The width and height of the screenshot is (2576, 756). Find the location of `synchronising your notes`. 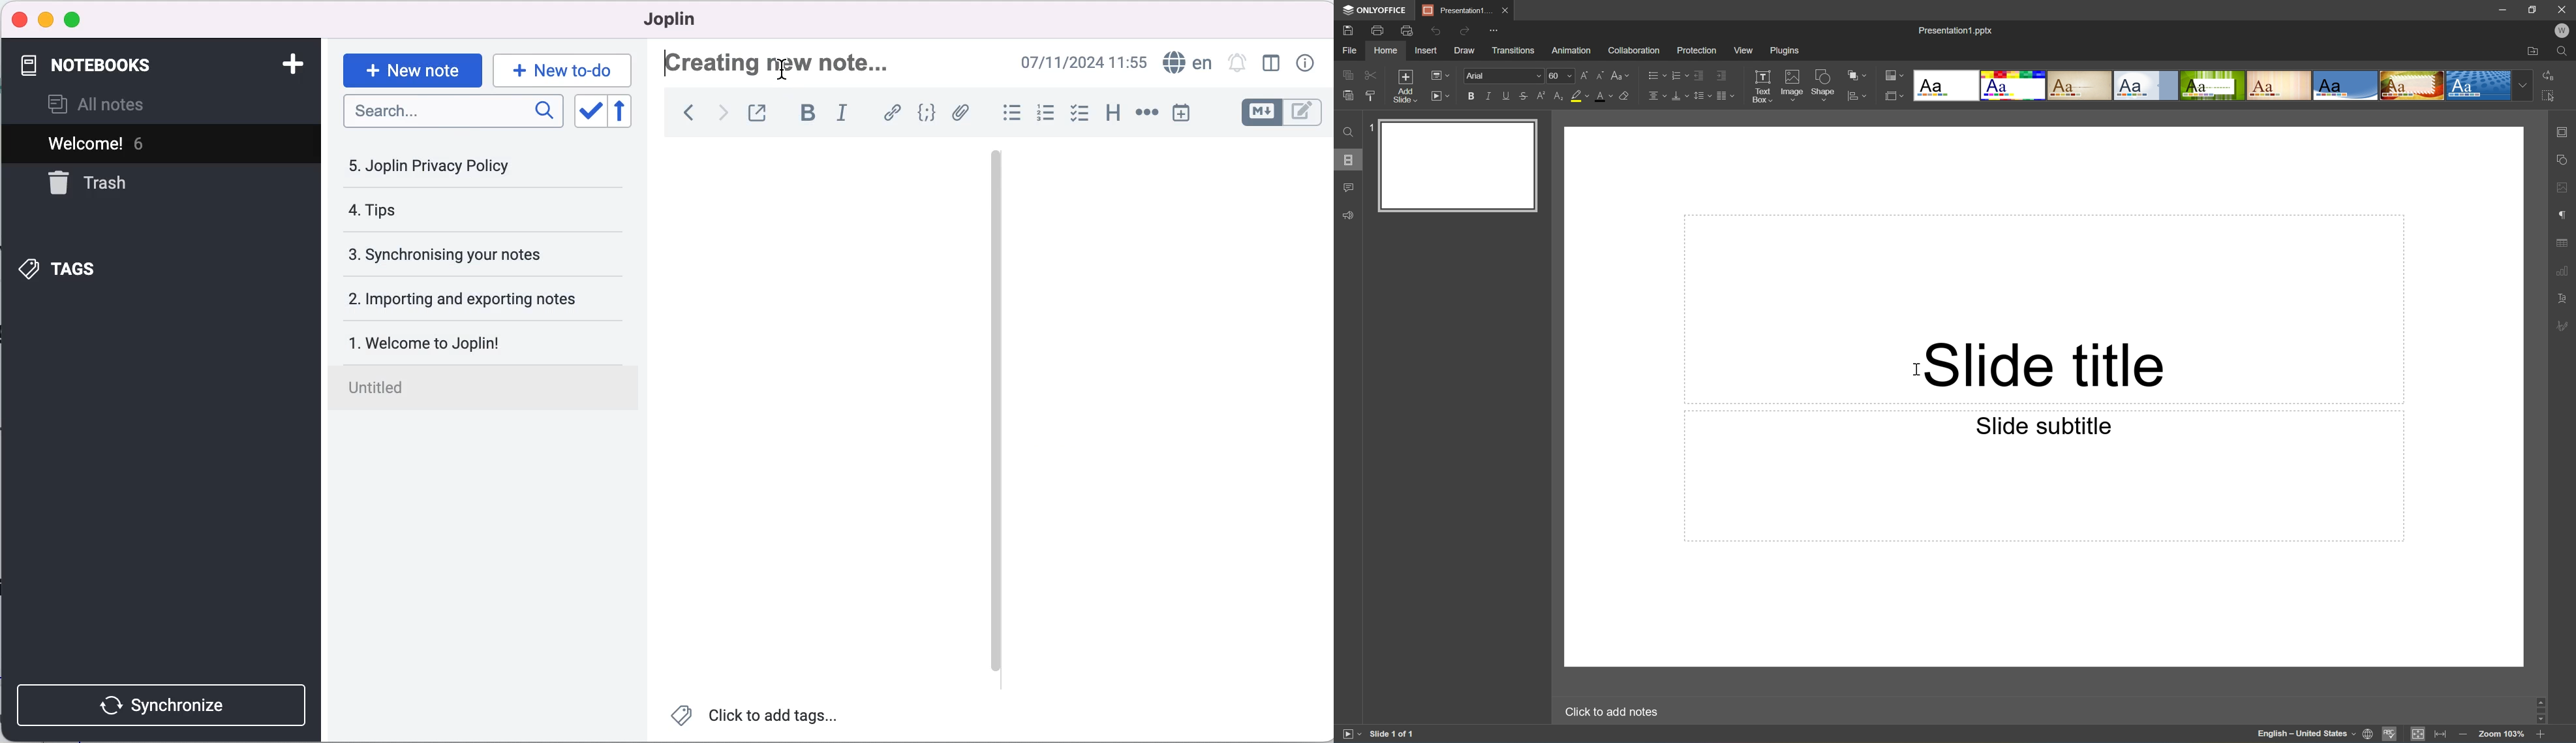

synchronising your notes is located at coordinates (468, 255).